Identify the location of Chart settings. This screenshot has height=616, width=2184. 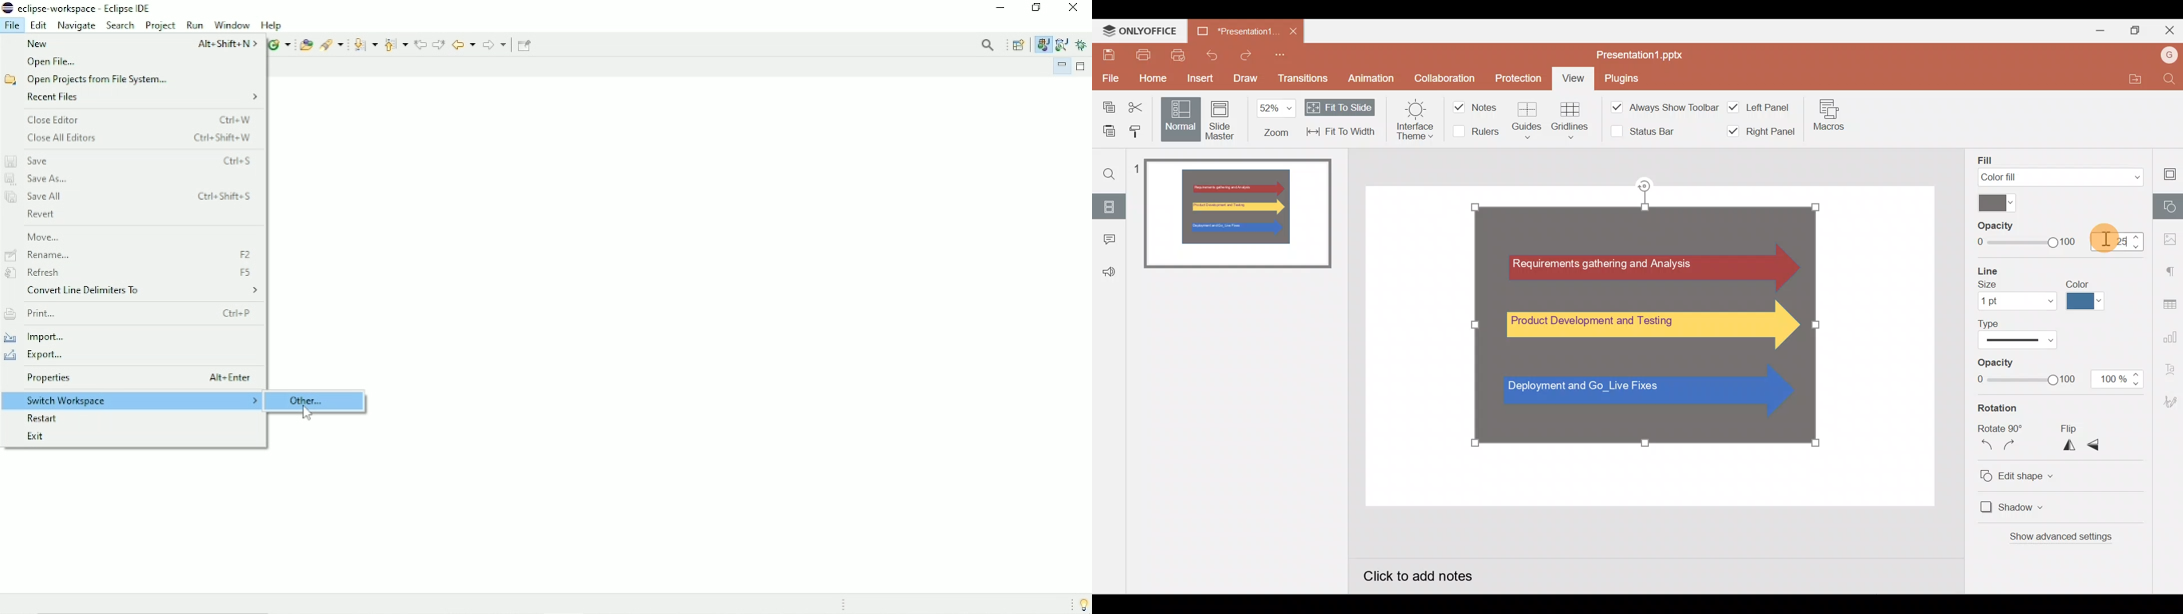
(2171, 333).